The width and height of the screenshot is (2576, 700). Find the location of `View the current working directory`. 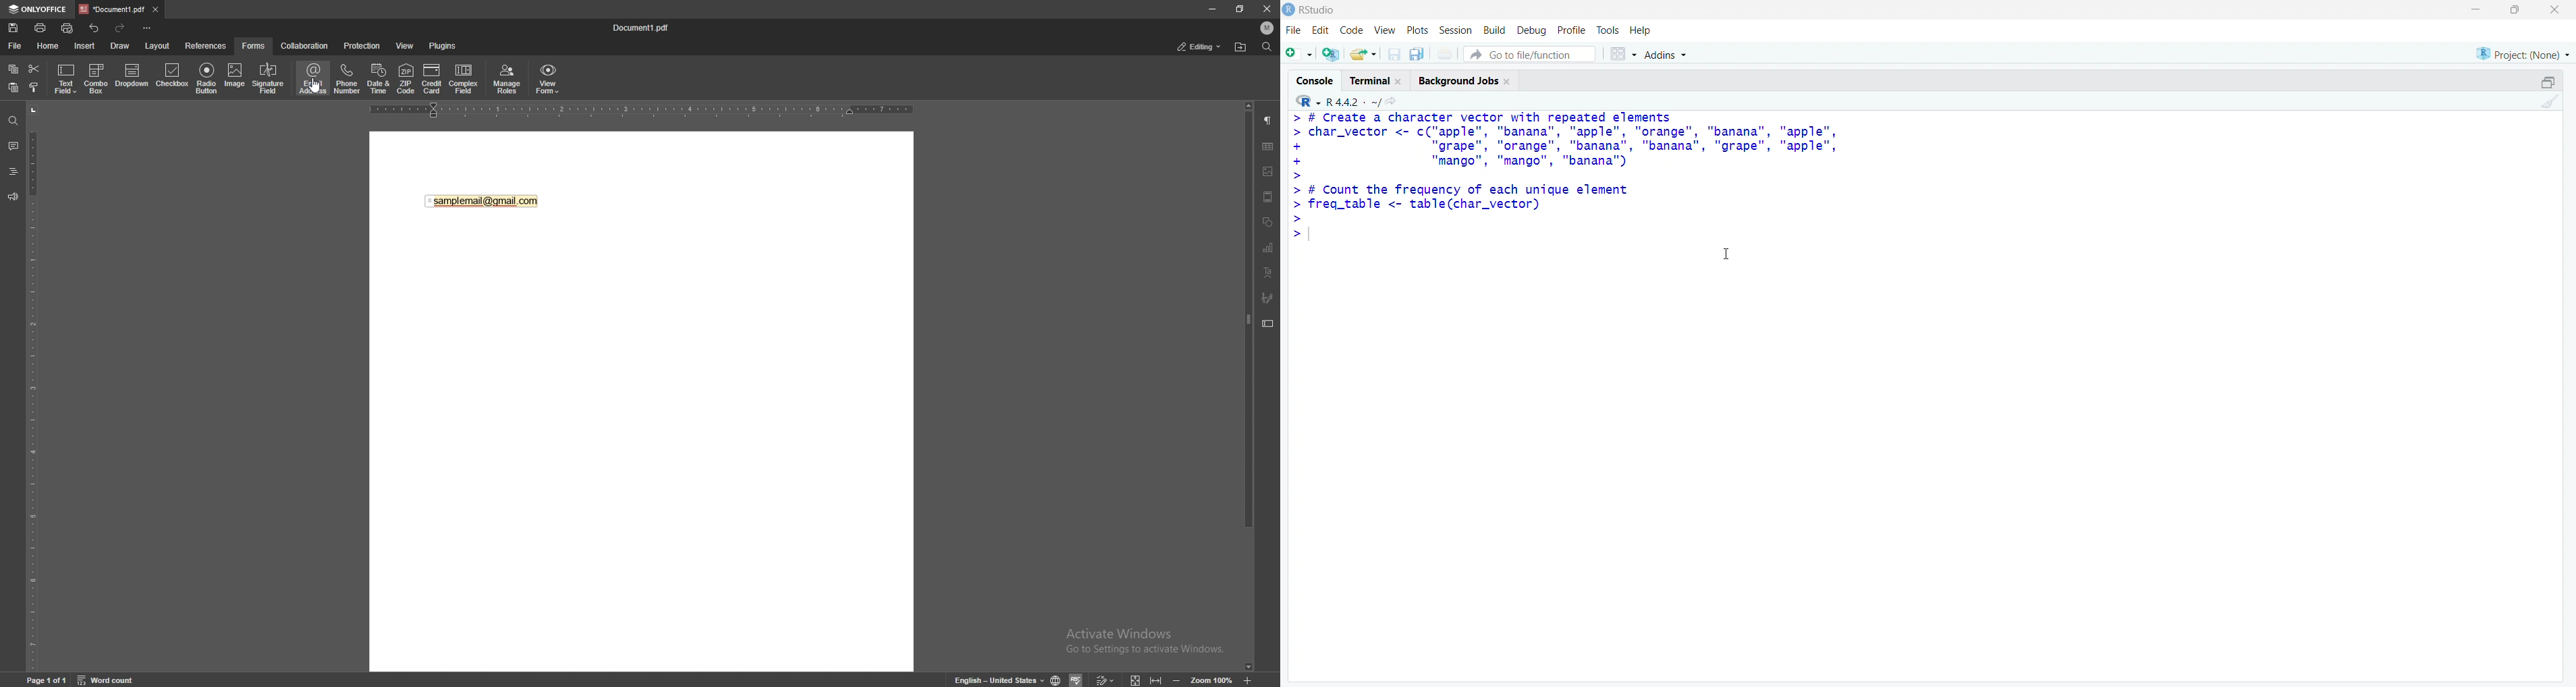

View the current working directory is located at coordinates (1394, 101).